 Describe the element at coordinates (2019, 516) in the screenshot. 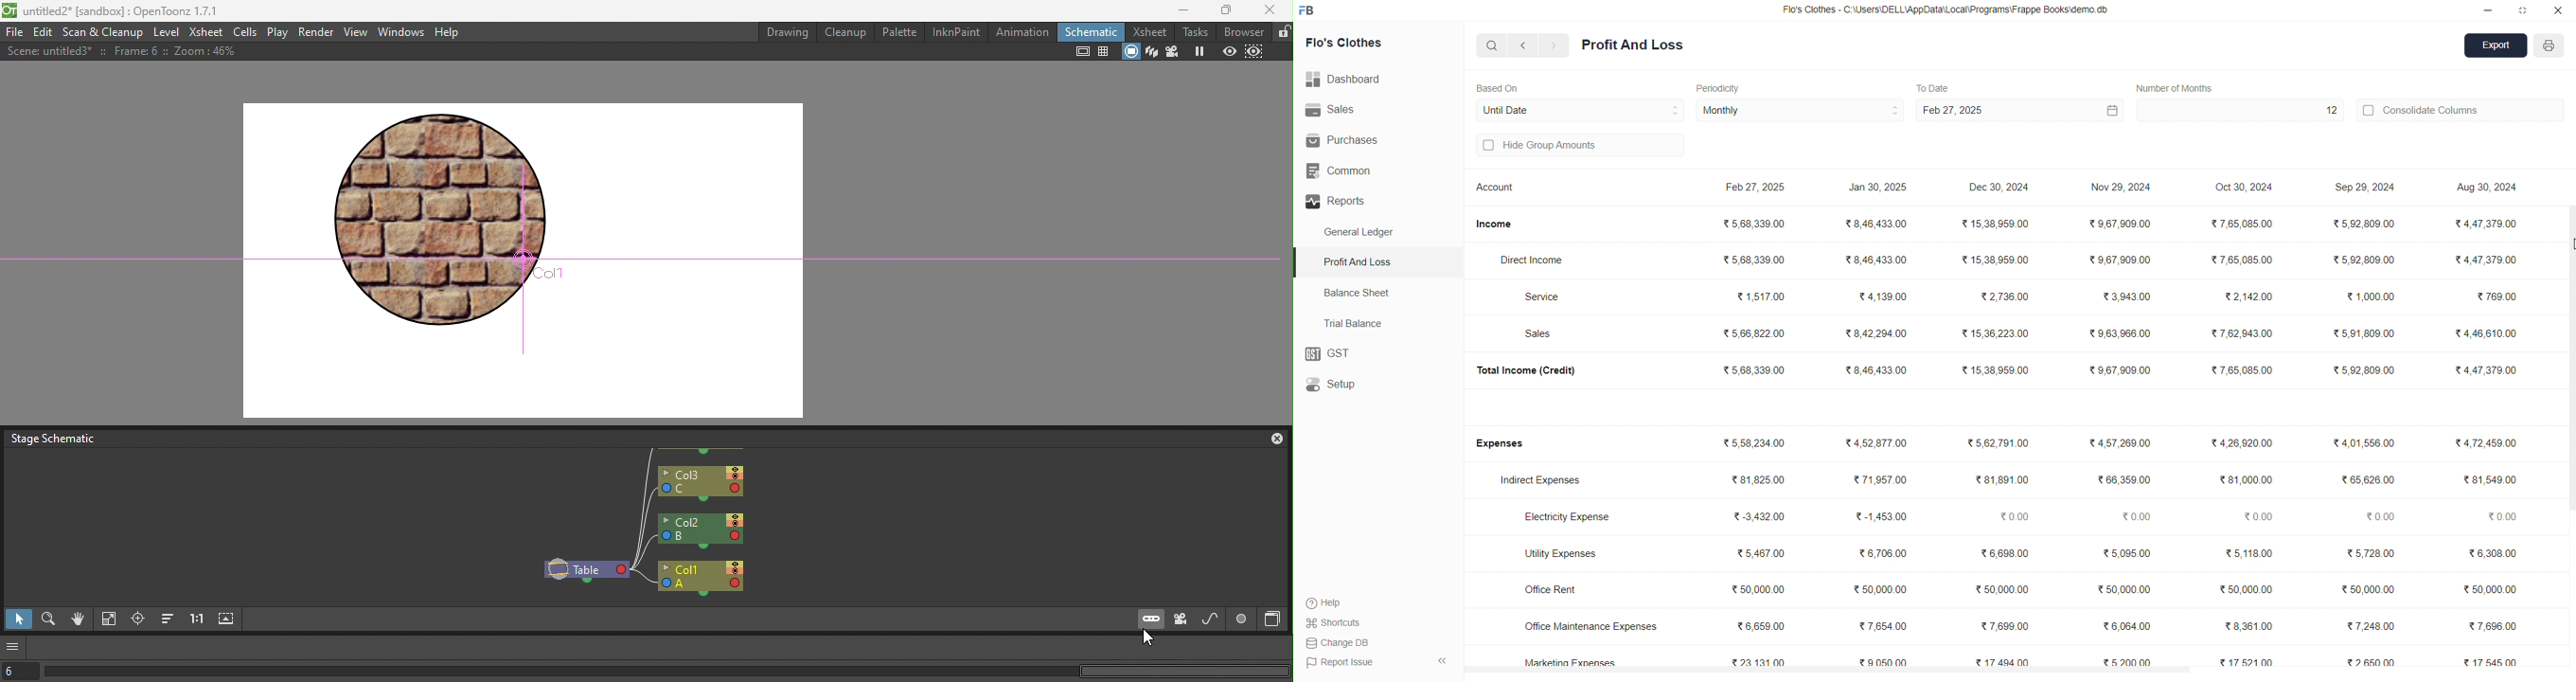

I see `₹0.00` at that location.